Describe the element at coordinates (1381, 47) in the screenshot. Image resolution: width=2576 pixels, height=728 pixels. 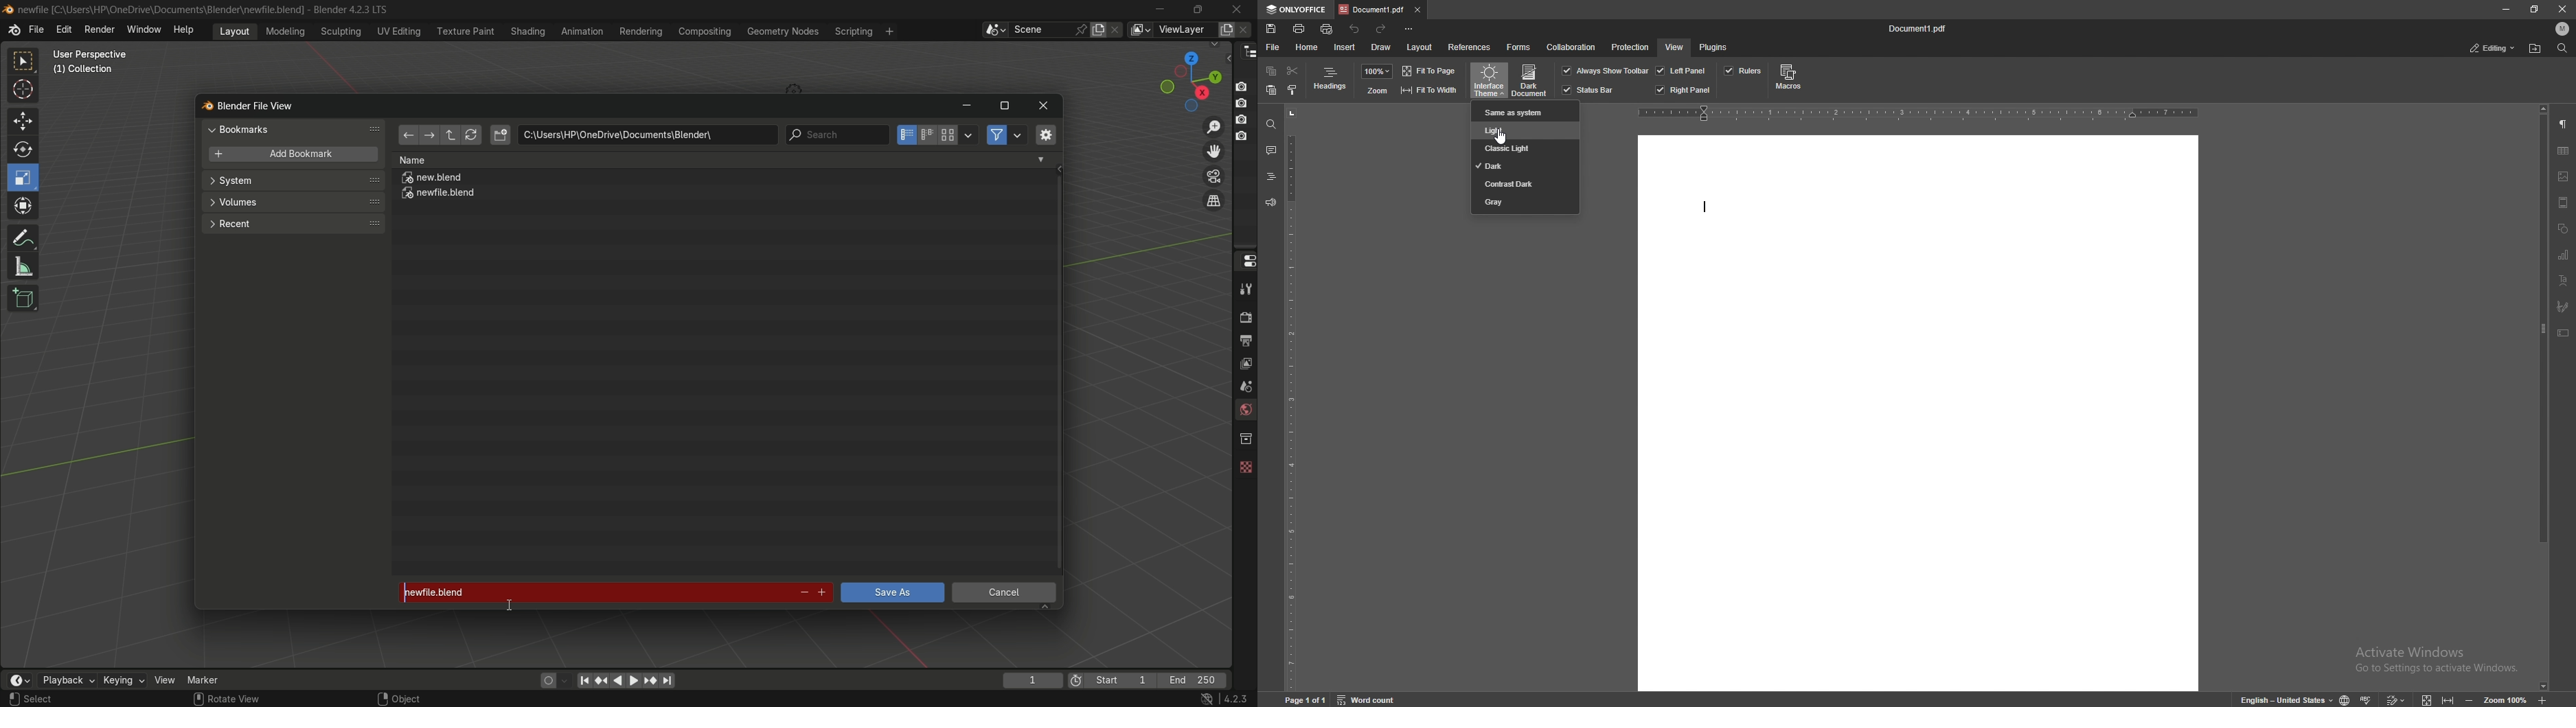
I see `draw` at that location.